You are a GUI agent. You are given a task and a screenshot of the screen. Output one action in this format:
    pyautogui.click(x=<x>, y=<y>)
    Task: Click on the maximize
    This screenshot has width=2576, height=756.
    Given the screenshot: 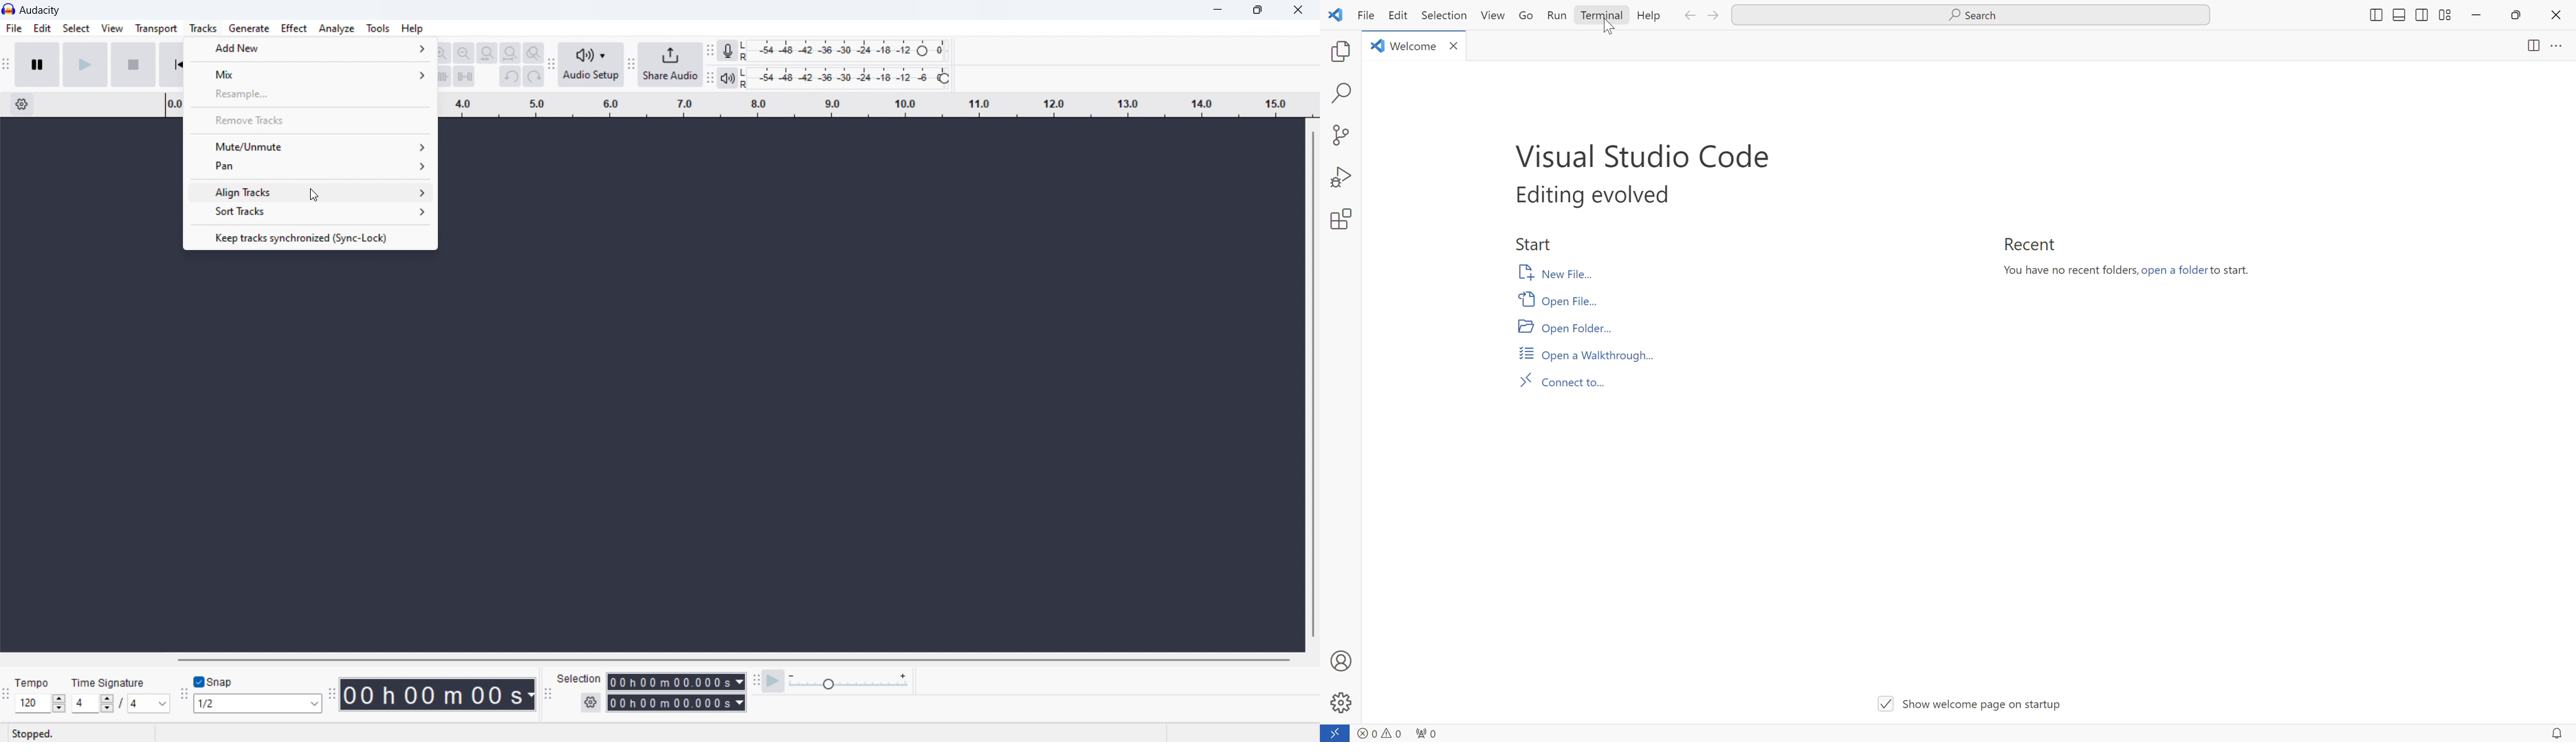 What is the action you would take?
    pyautogui.click(x=1258, y=10)
    